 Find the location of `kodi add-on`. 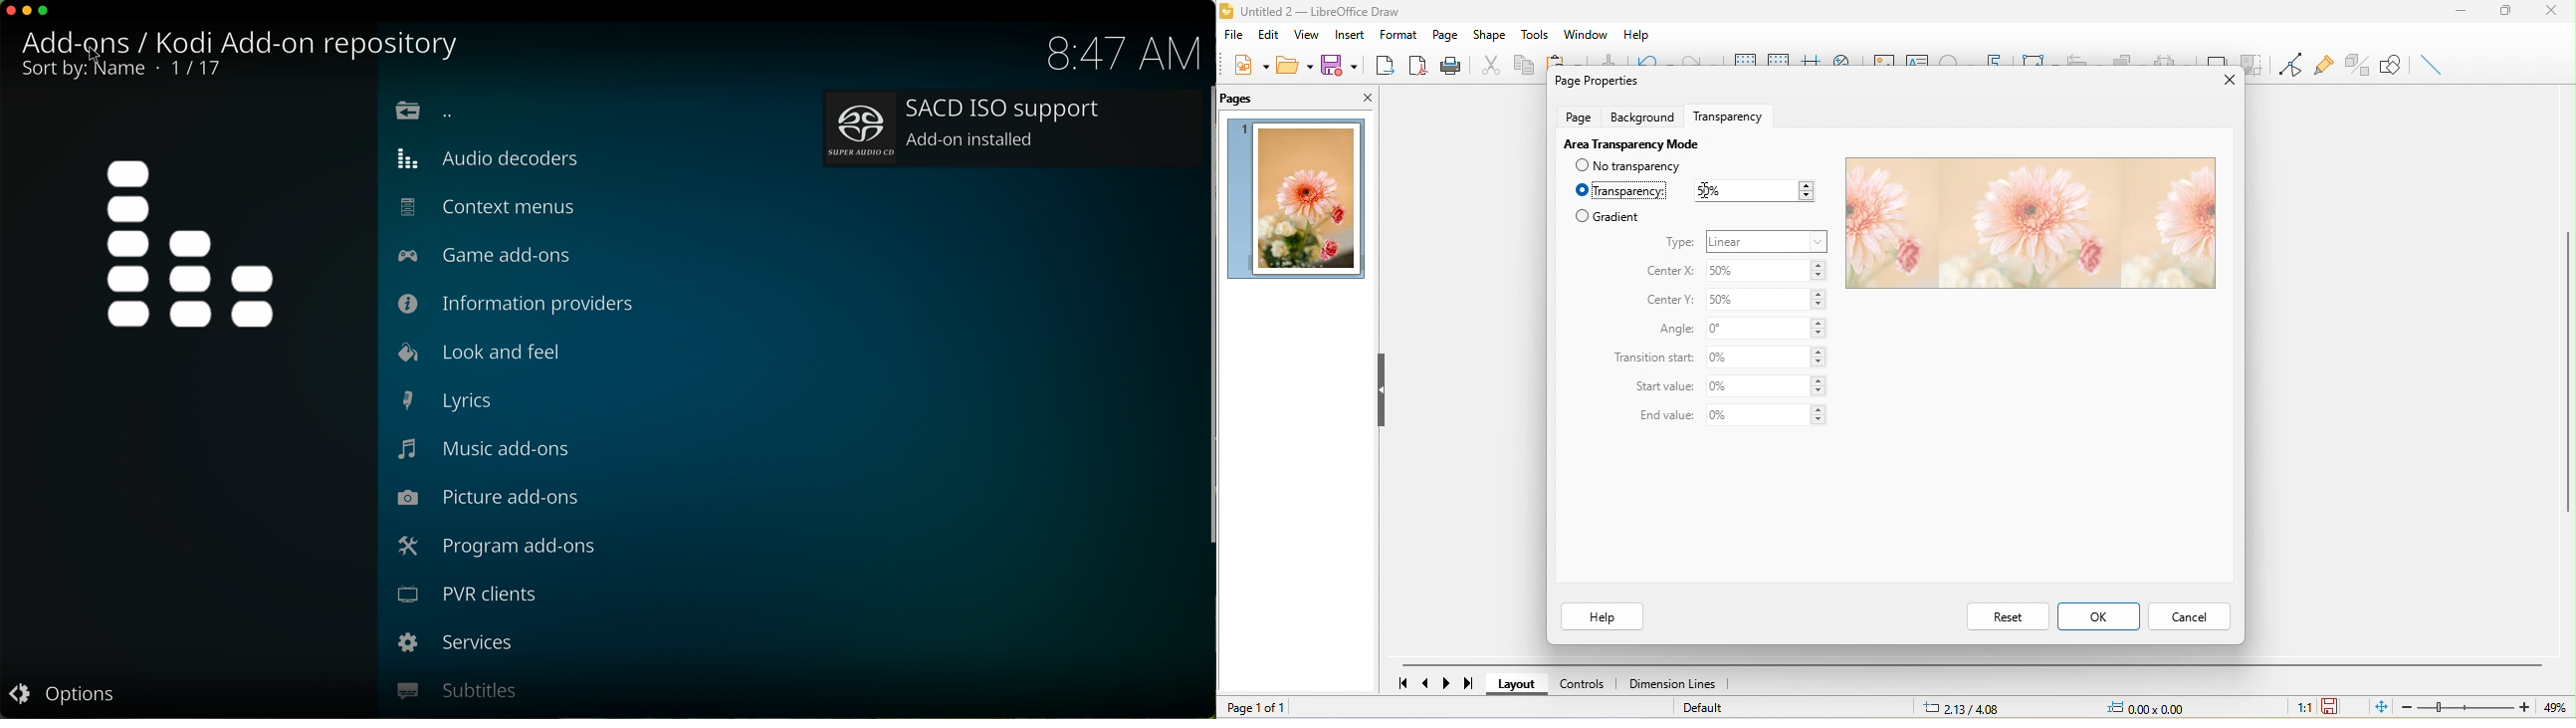

kodi add-on is located at coordinates (308, 43).